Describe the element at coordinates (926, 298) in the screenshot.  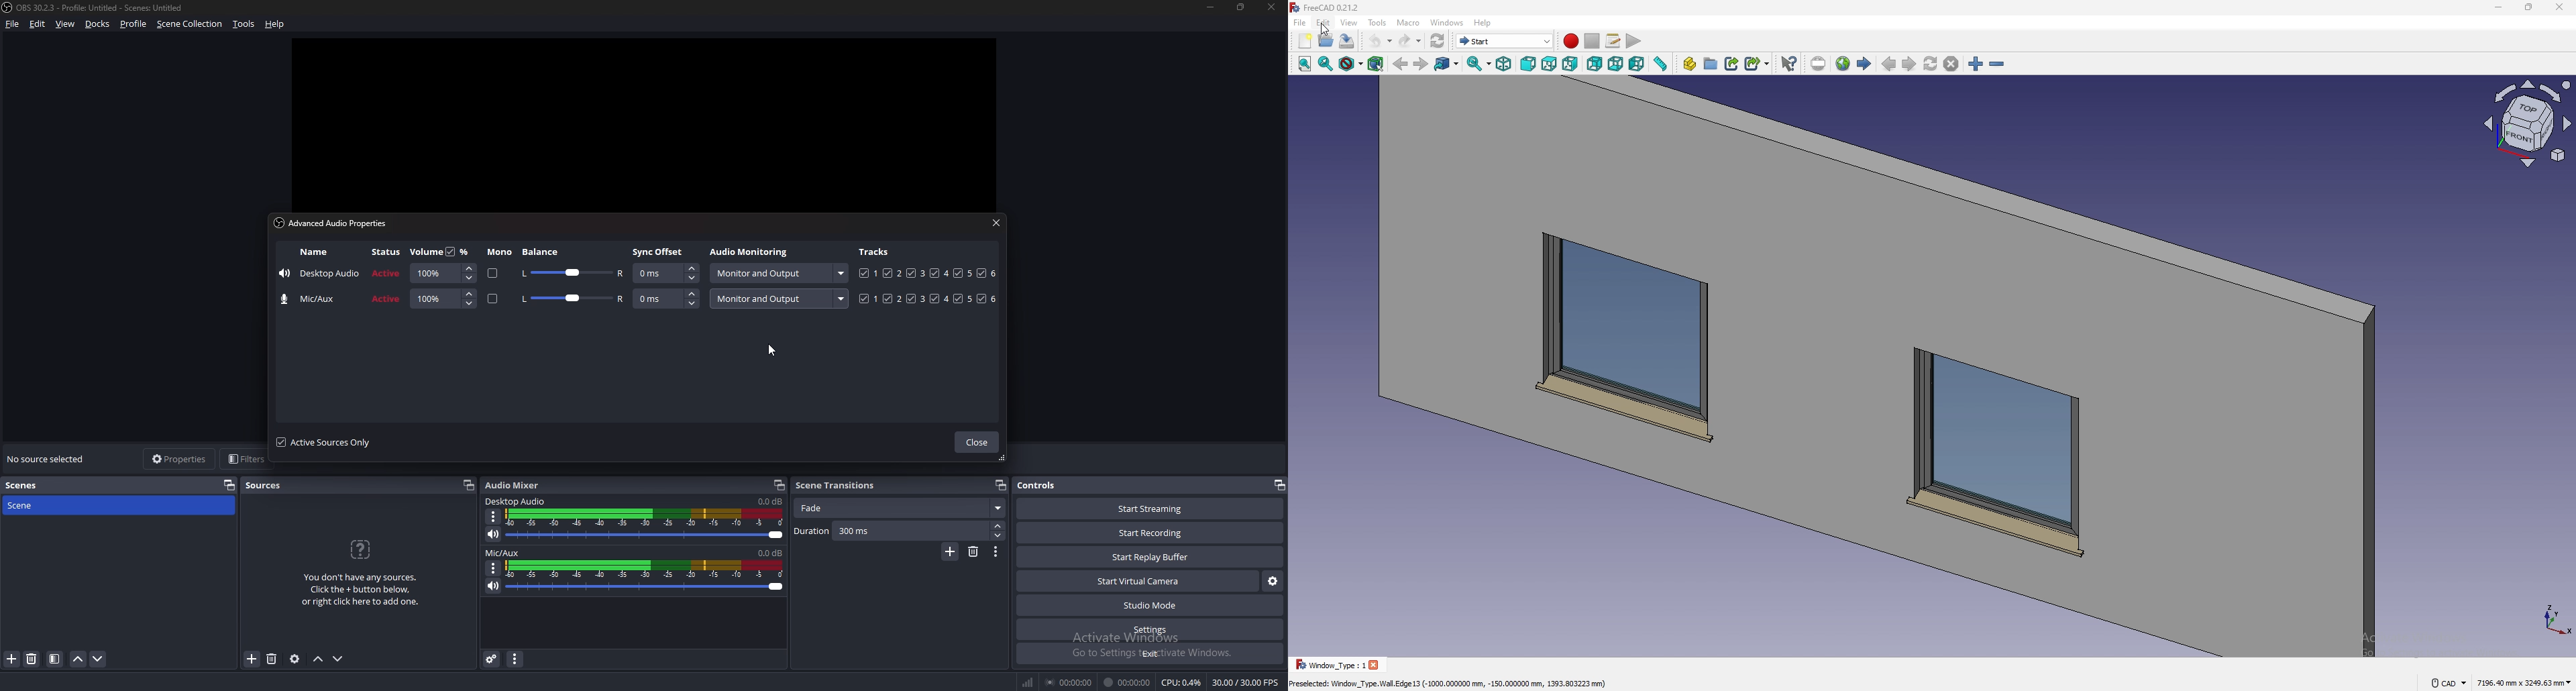
I see `tracks` at that location.